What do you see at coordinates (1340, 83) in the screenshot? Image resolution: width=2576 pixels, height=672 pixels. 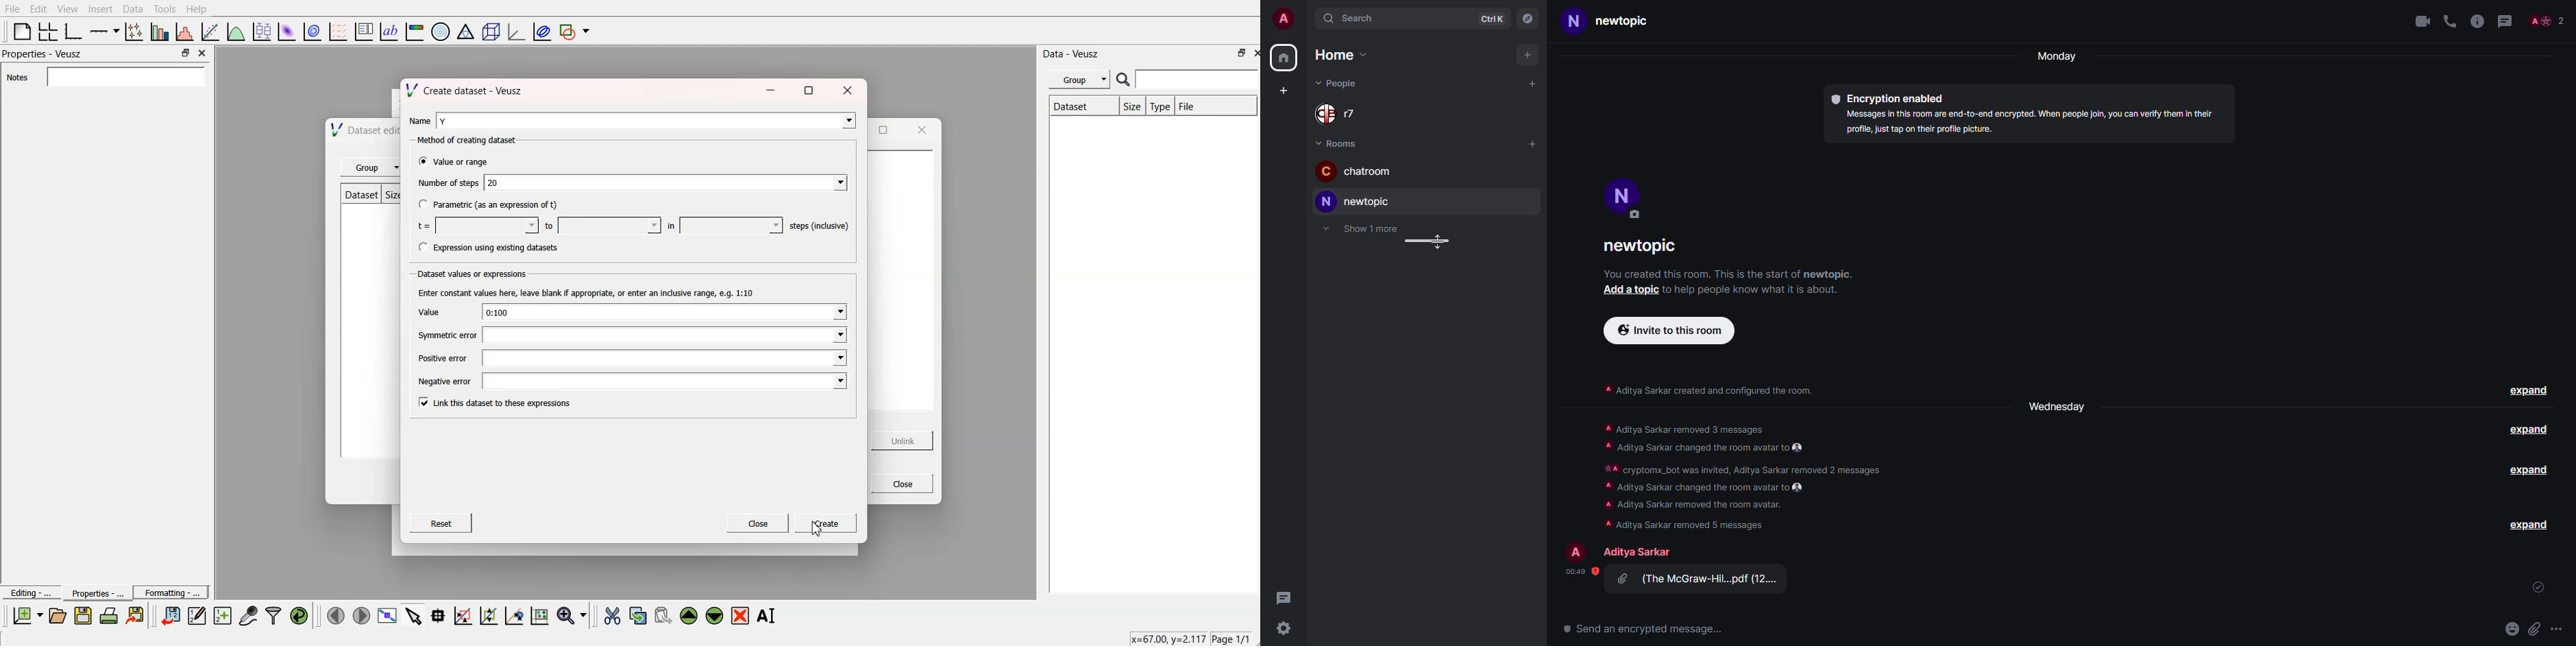 I see `people` at bounding box center [1340, 83].